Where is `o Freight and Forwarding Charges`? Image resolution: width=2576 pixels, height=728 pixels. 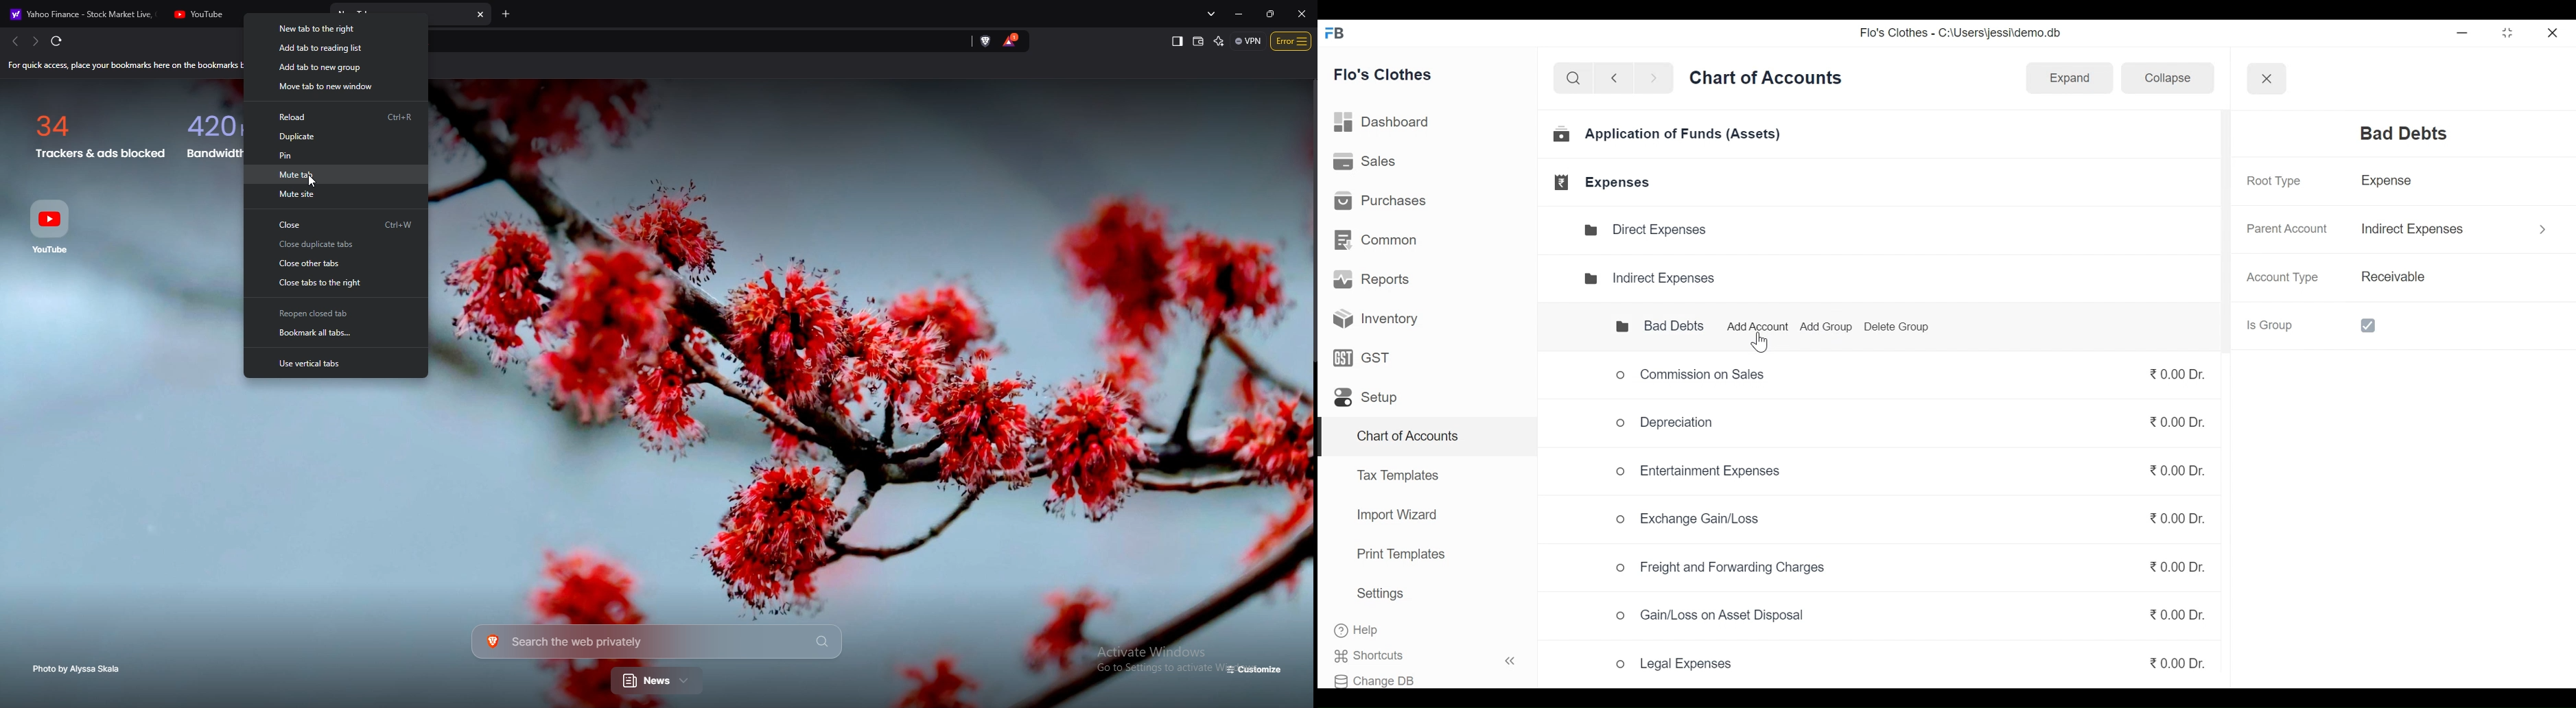 o Freight and Forwarding Charges is located at coordinates (1718, 566).